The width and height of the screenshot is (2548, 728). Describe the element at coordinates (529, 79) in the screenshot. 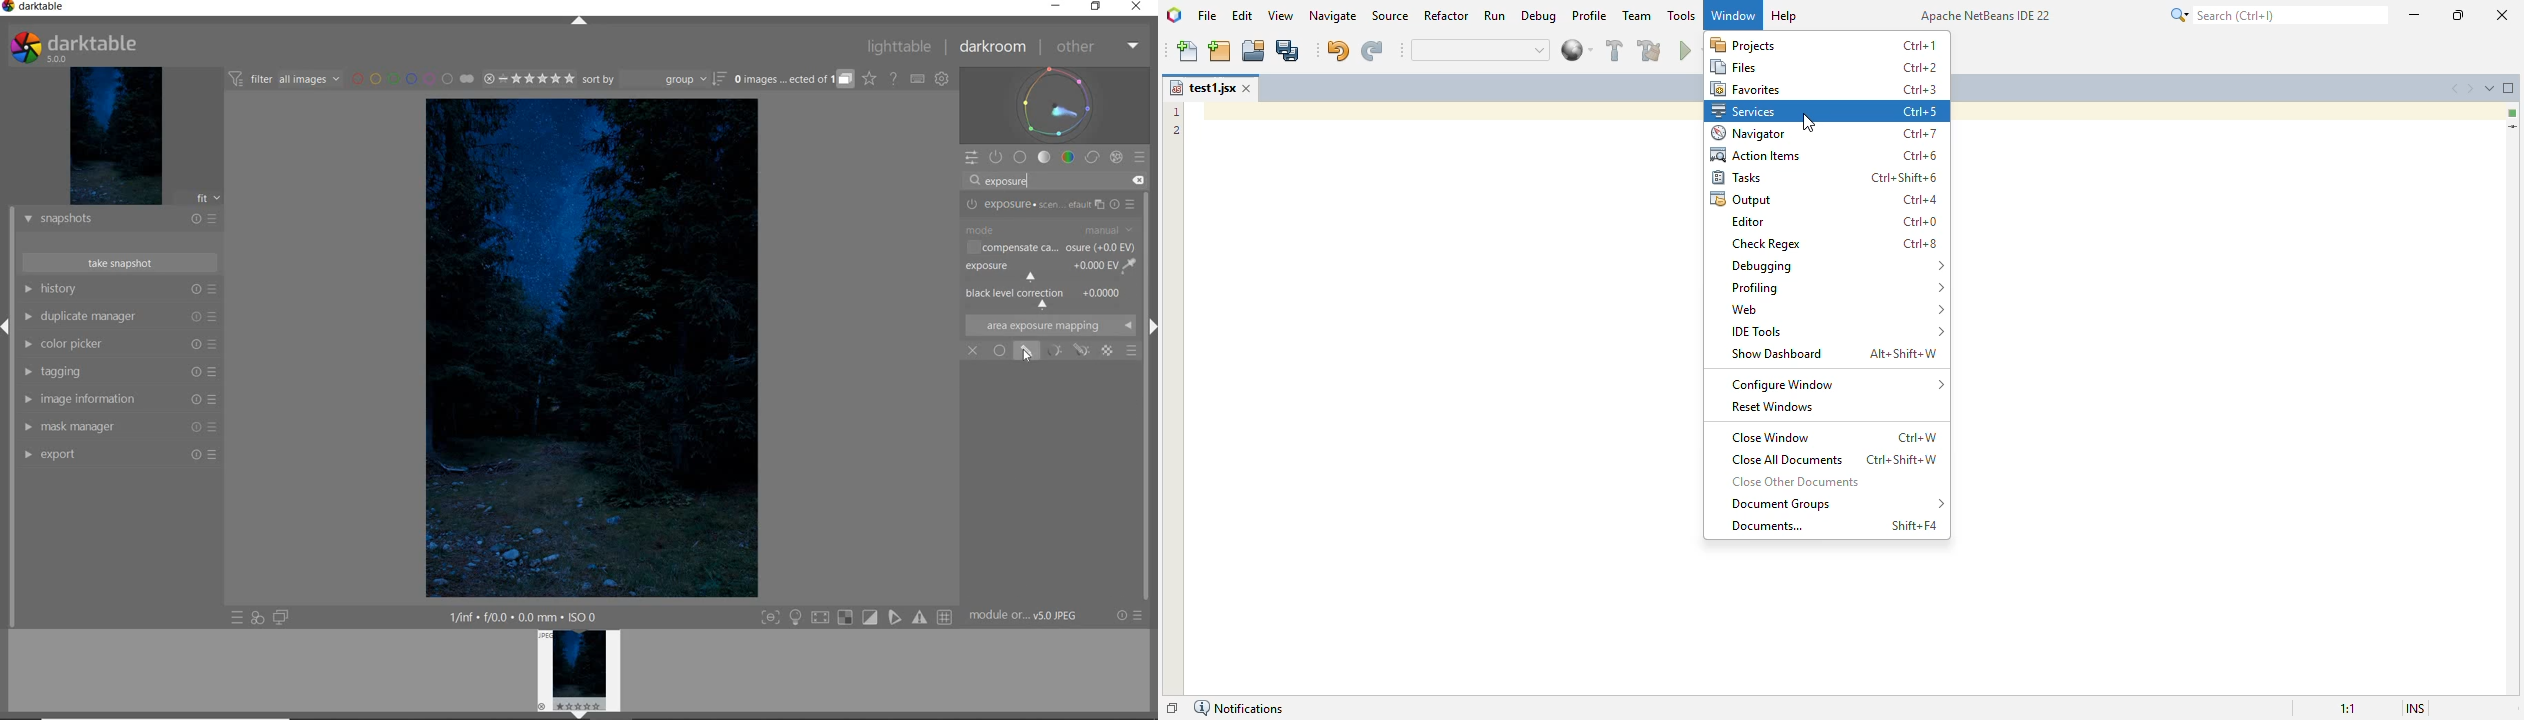

I see `RANGE RATING OF SELECTED IMAGES` at that location.